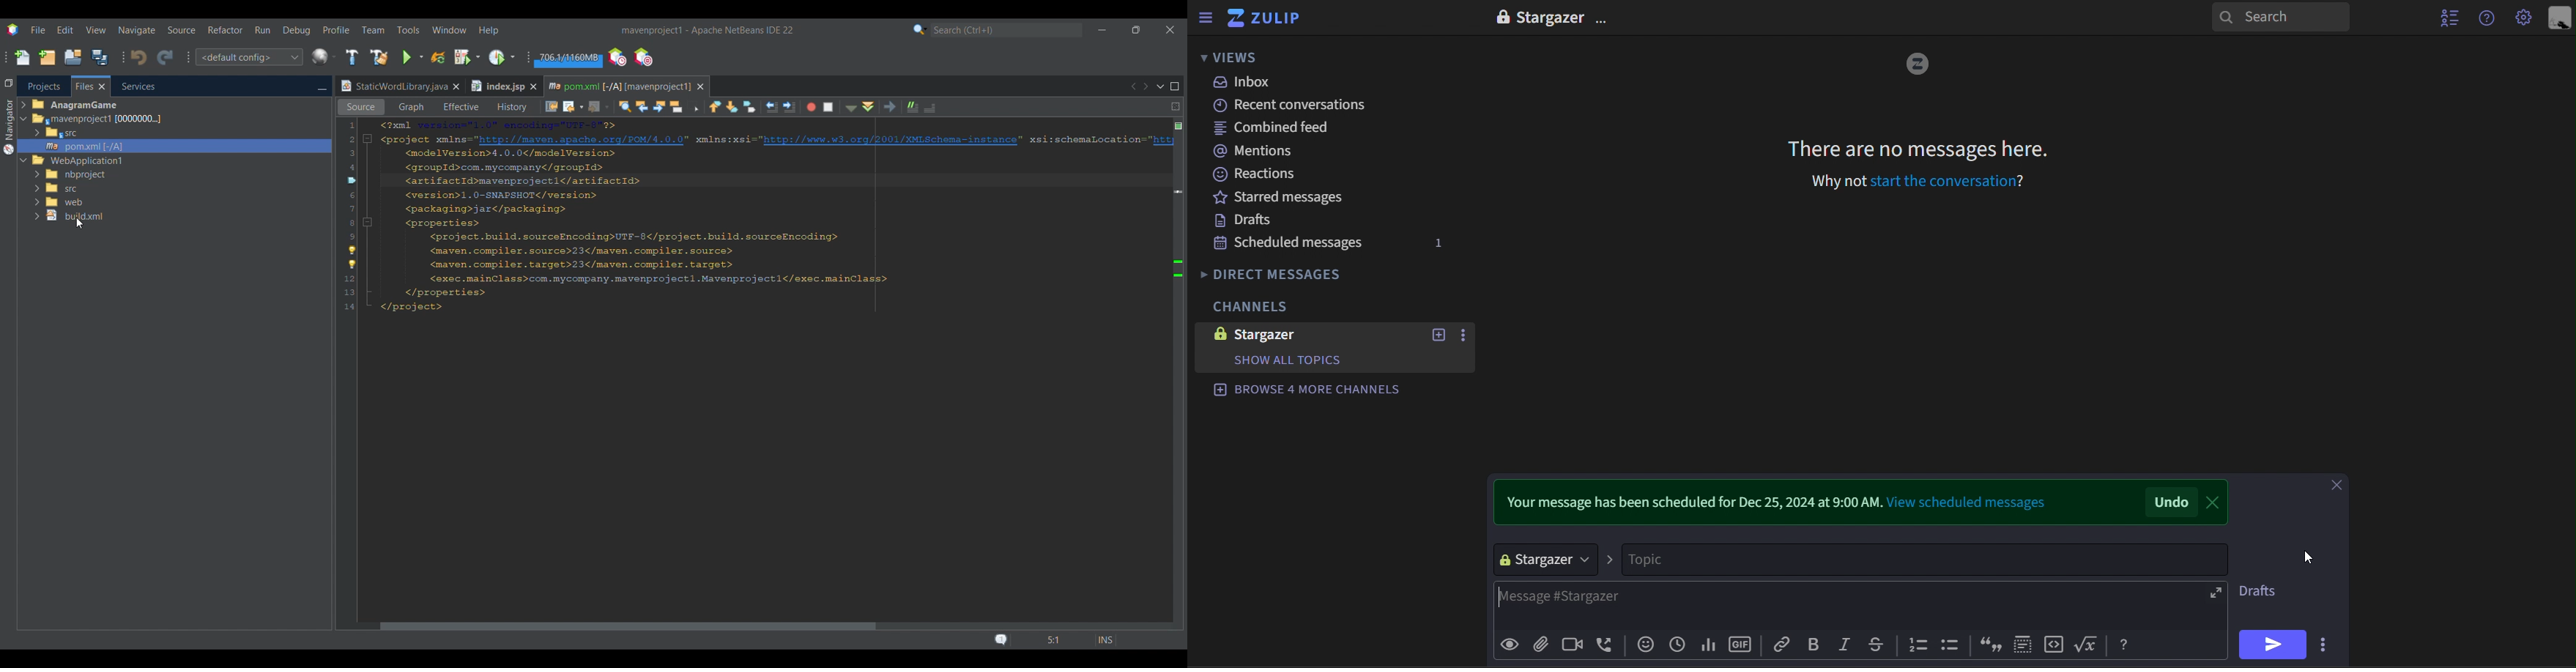 The image size is (2576, 672). Describe the element at coordinates (2022, 645) in the screenshot. I see `icon` at that location.